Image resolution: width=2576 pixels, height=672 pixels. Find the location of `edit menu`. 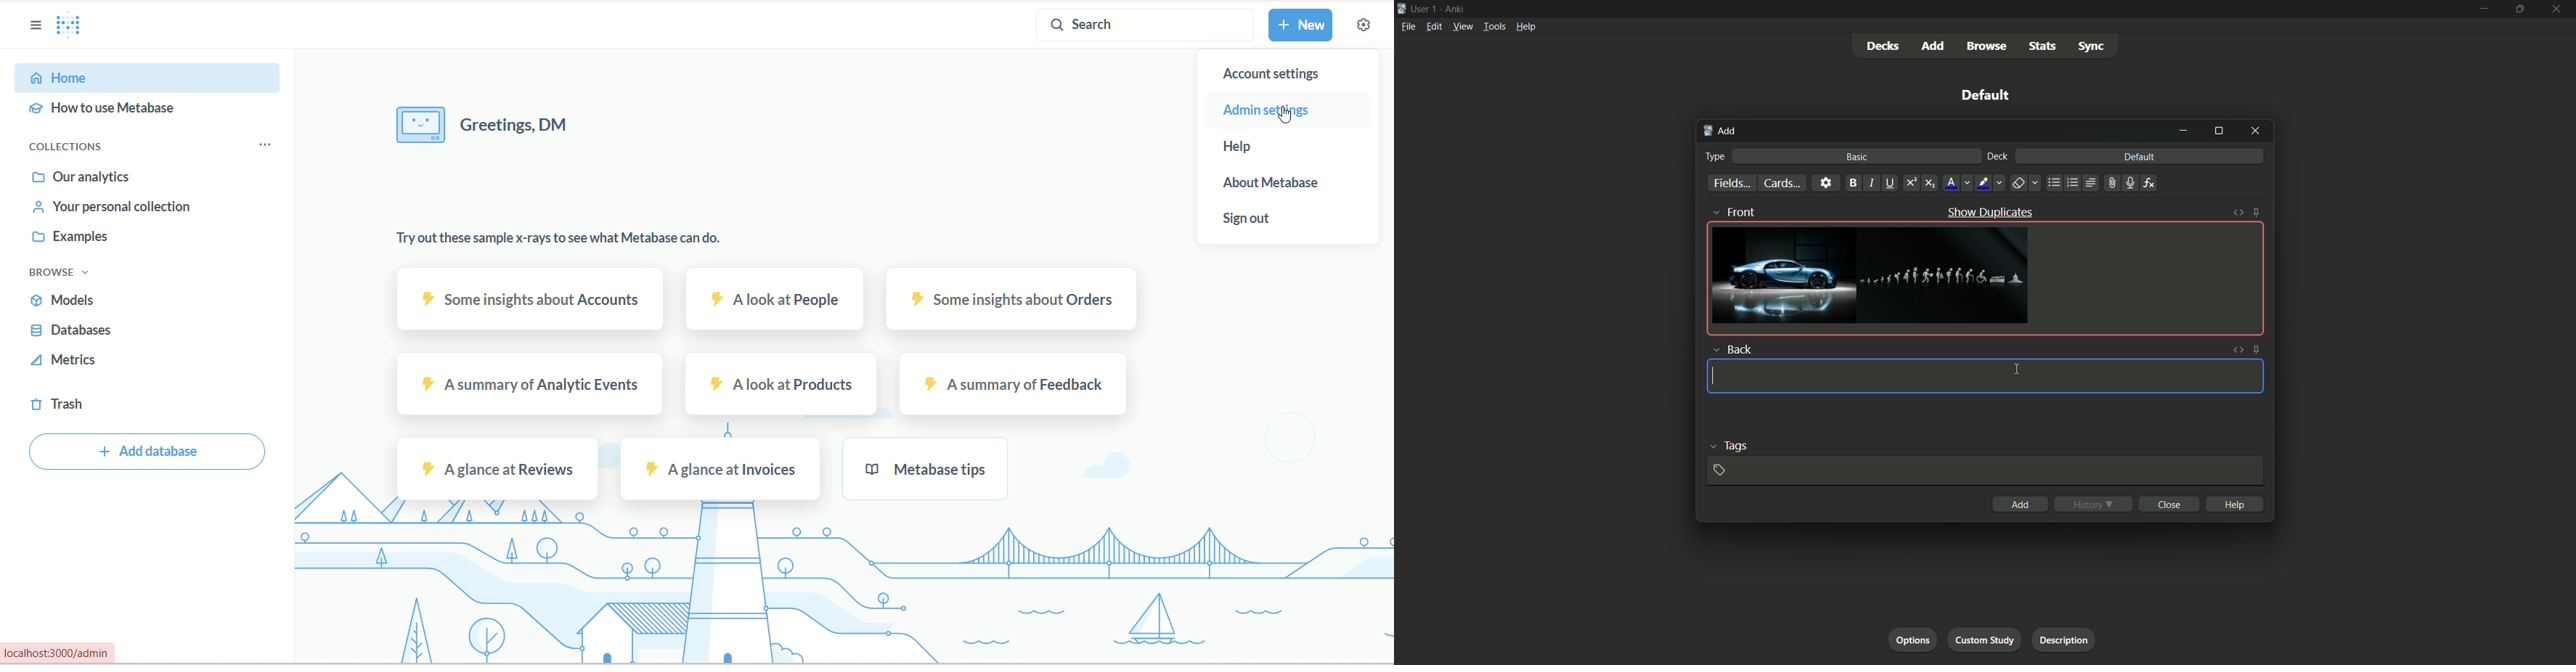

edit menu is located at coordinates (1436, 26).